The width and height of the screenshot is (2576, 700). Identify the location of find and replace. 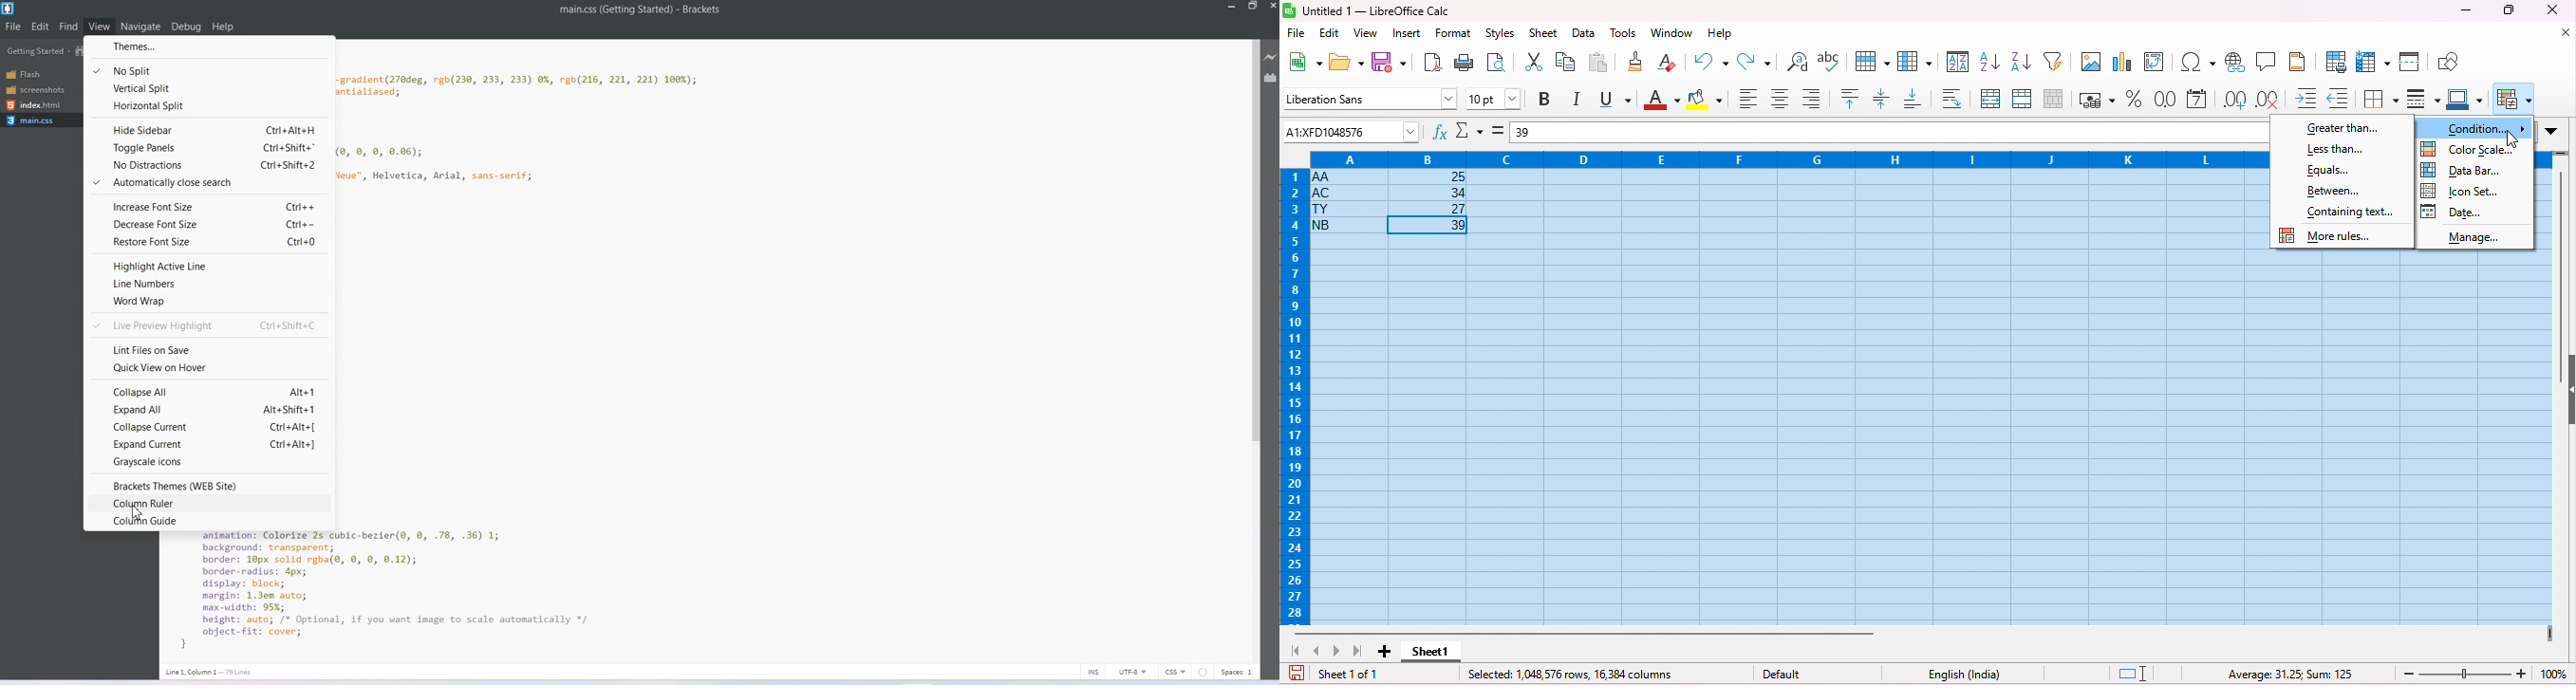
(1798, 62).